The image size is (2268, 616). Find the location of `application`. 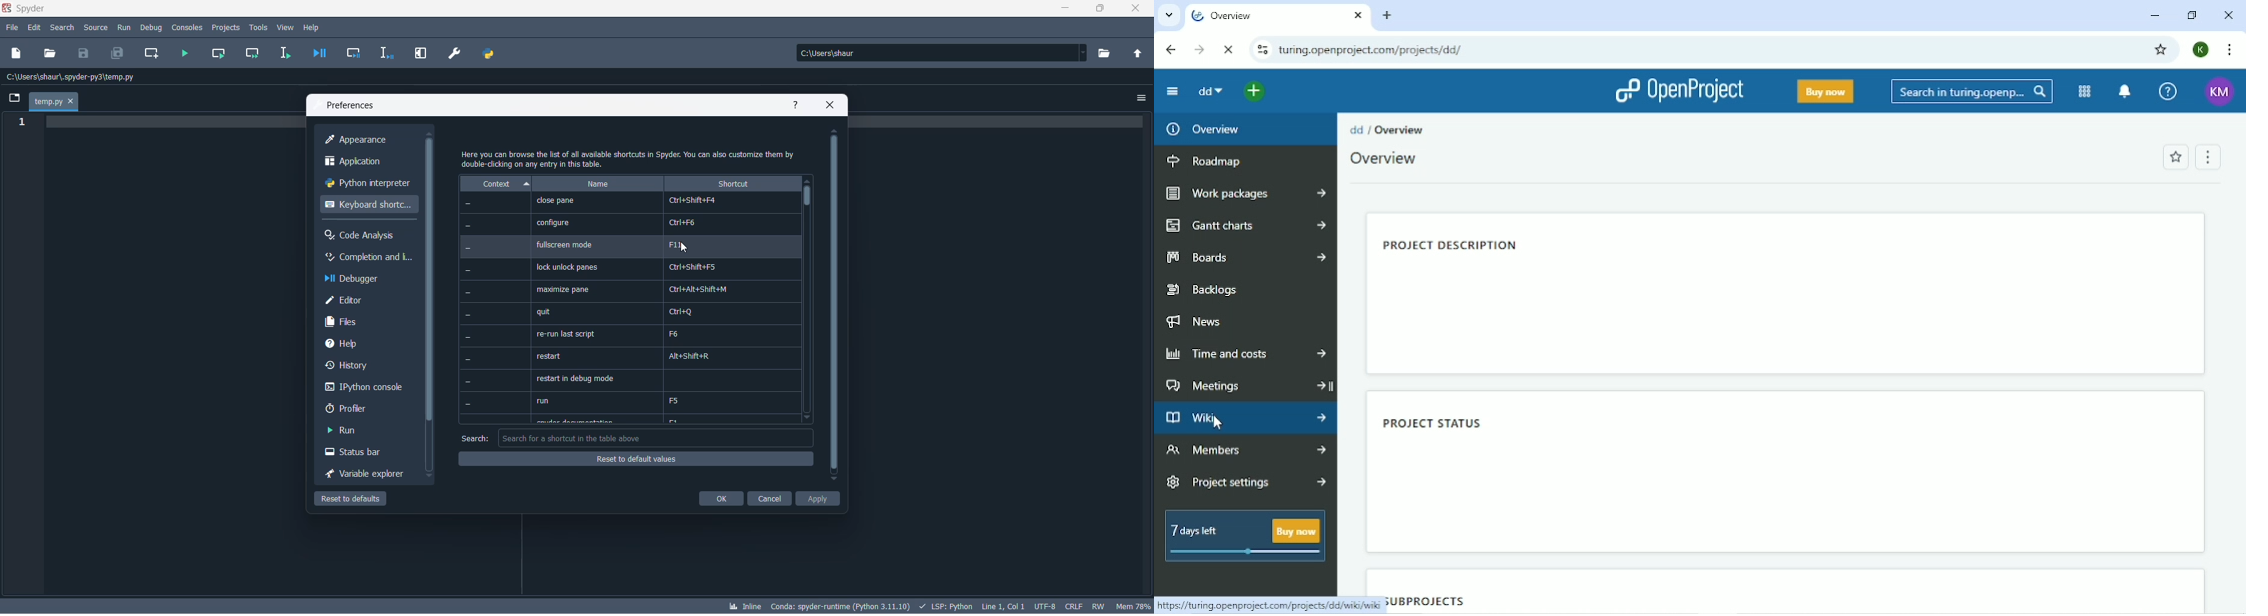

application is located at coordinates (367, 163).